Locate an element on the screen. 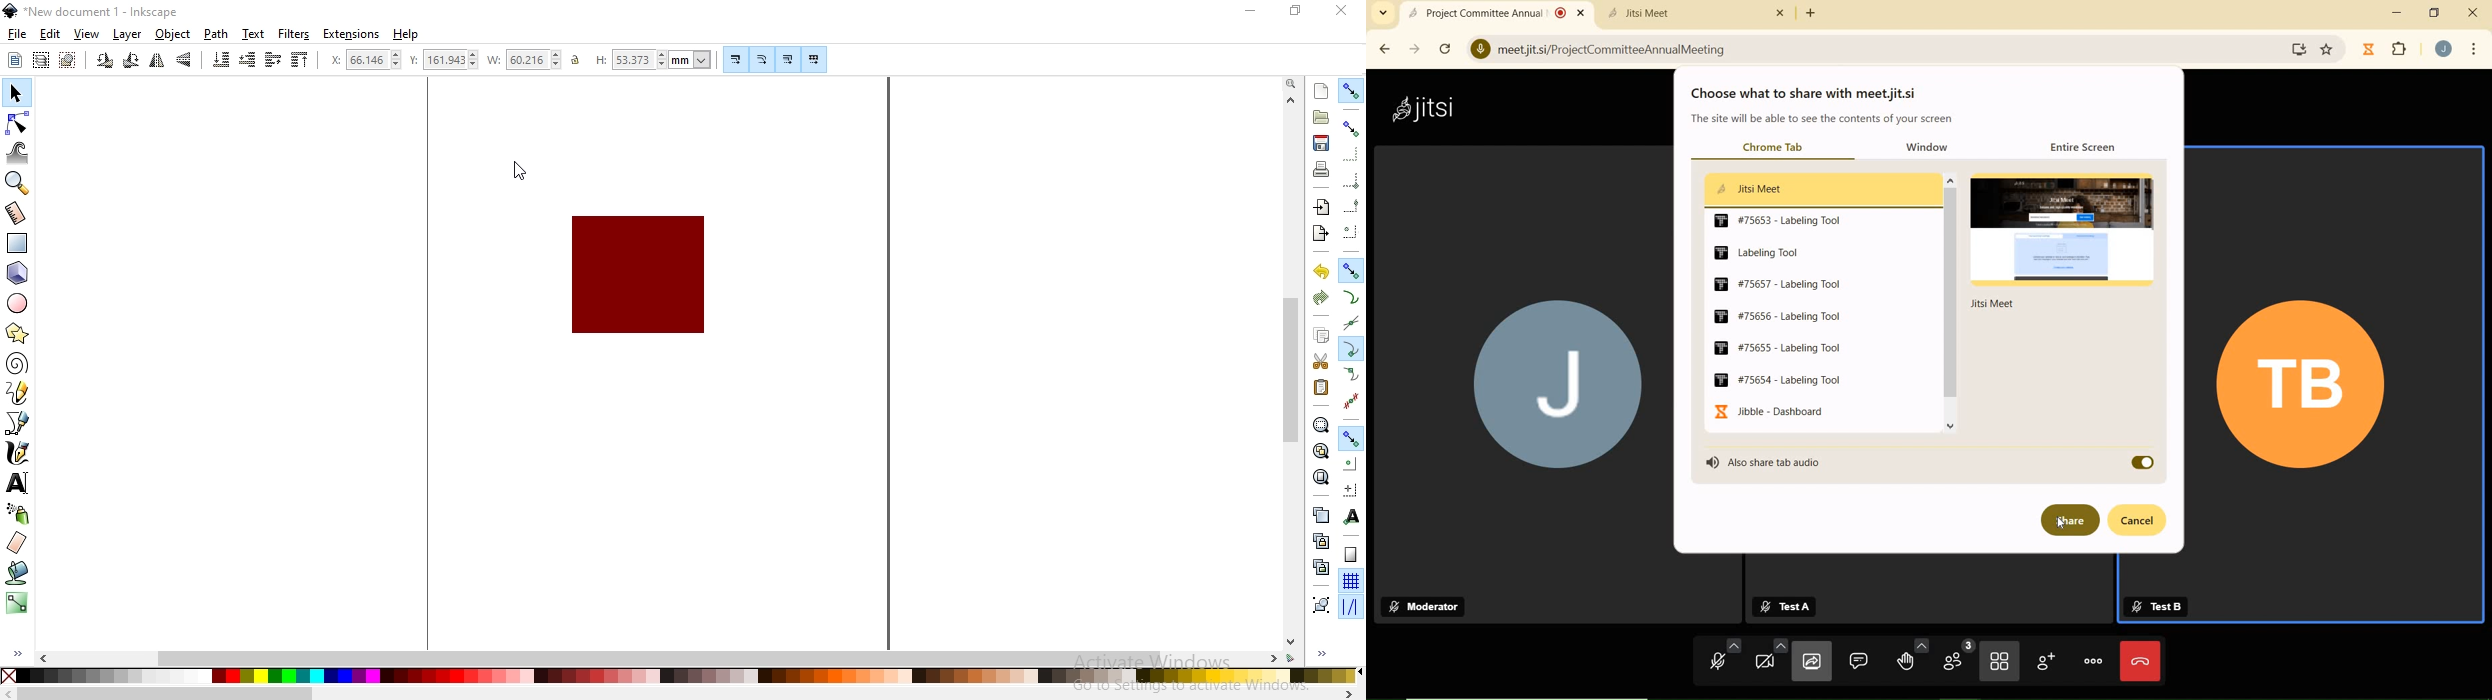 The height and width of the screenshot is (700, 2492). edit paths by nodes is located at coordinates (18, 122).